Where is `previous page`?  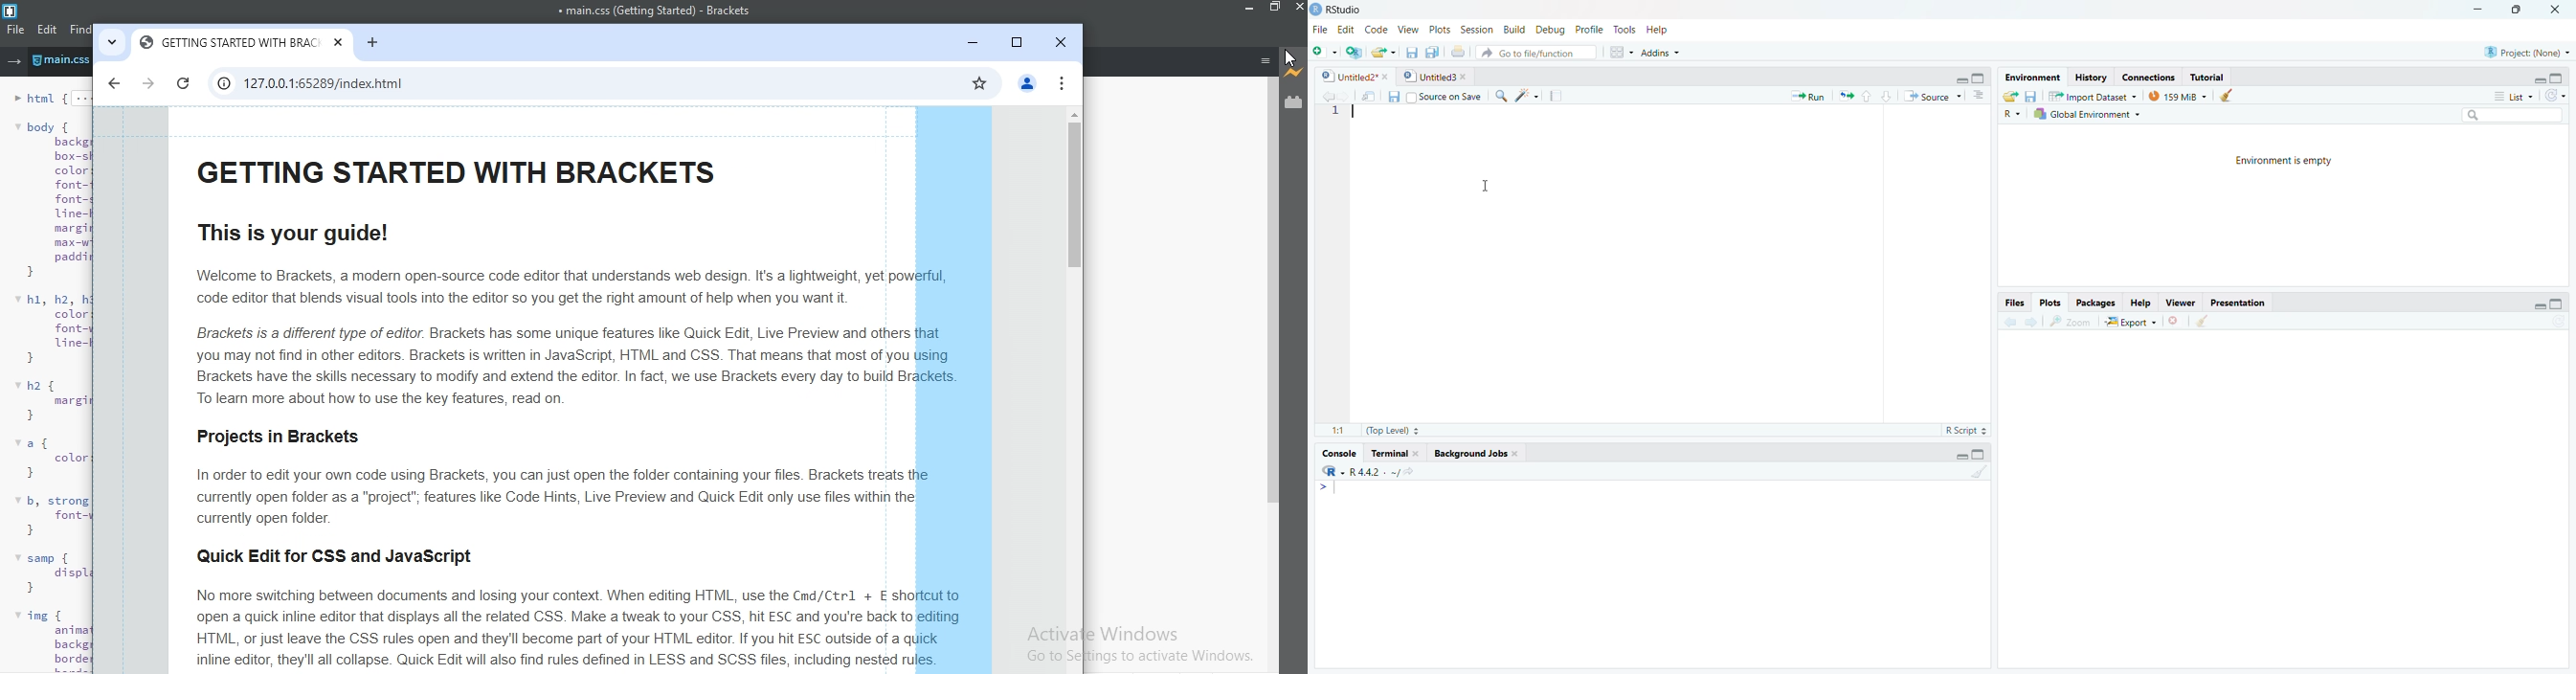 previous page is located at coordinates (113, 85).